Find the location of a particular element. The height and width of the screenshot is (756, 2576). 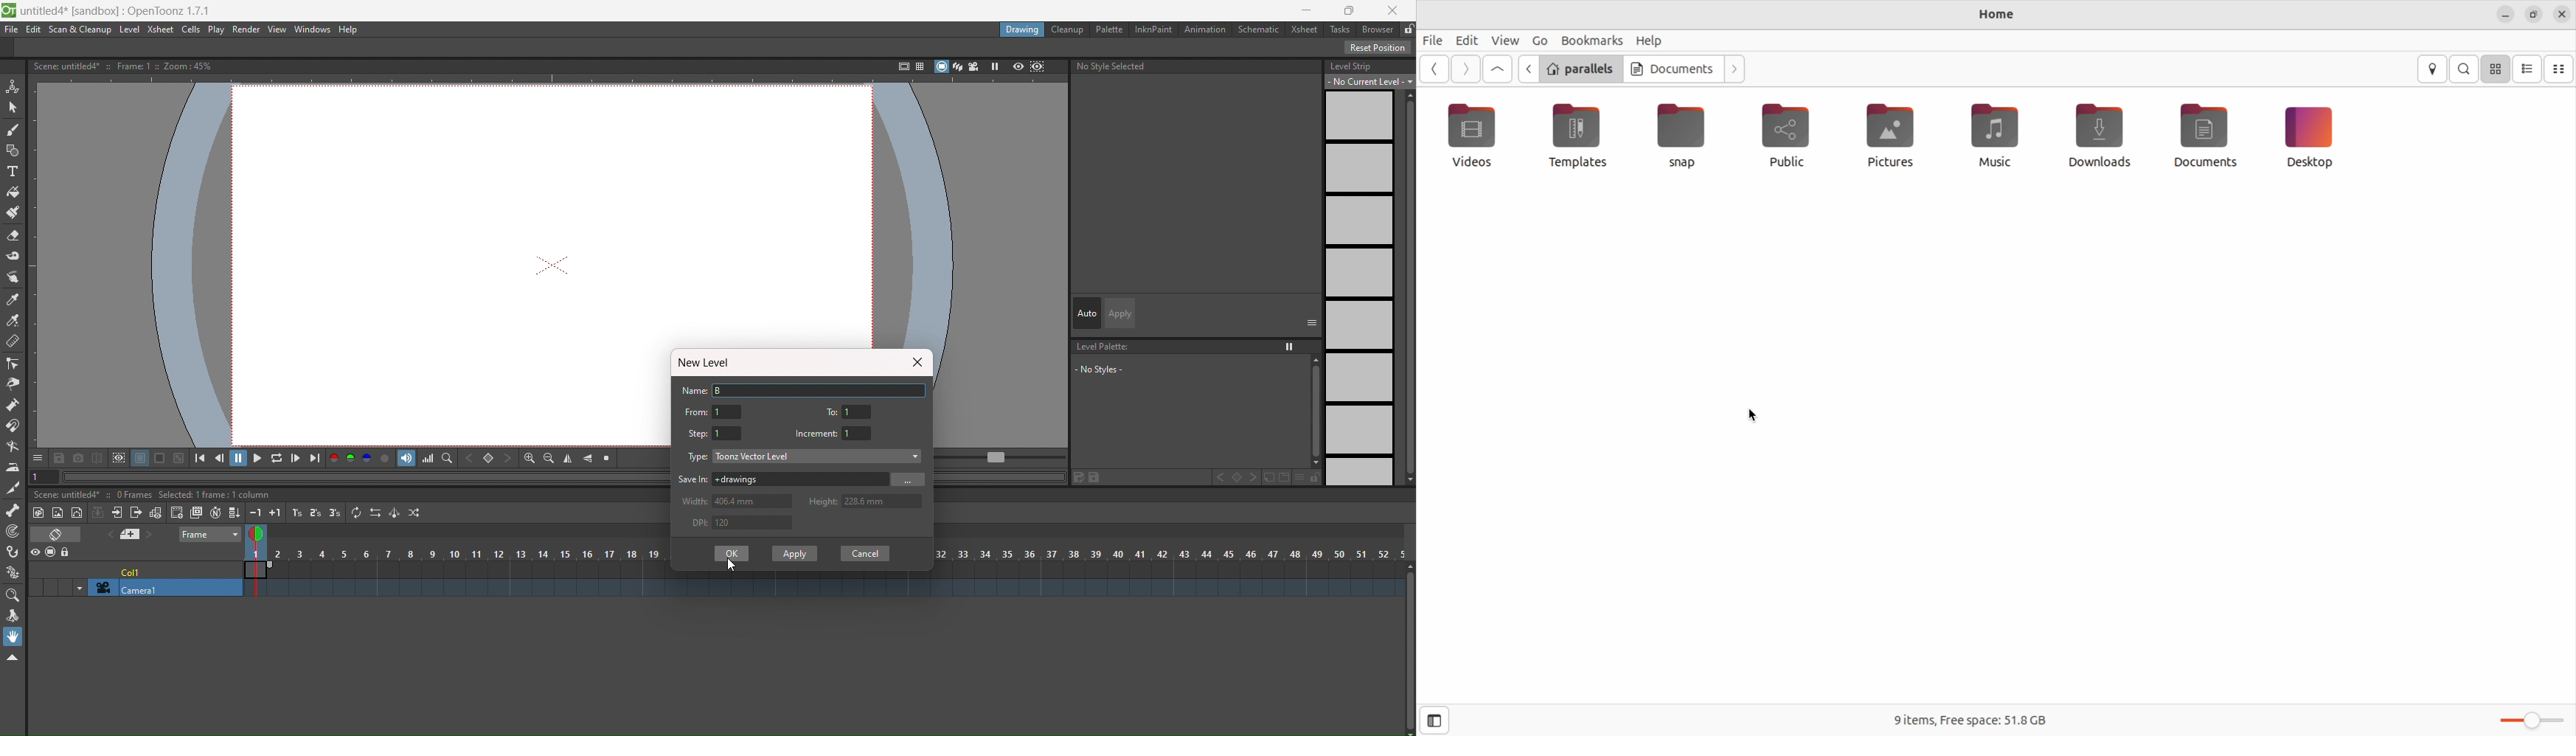

close is located at coordinates (1394, 10).